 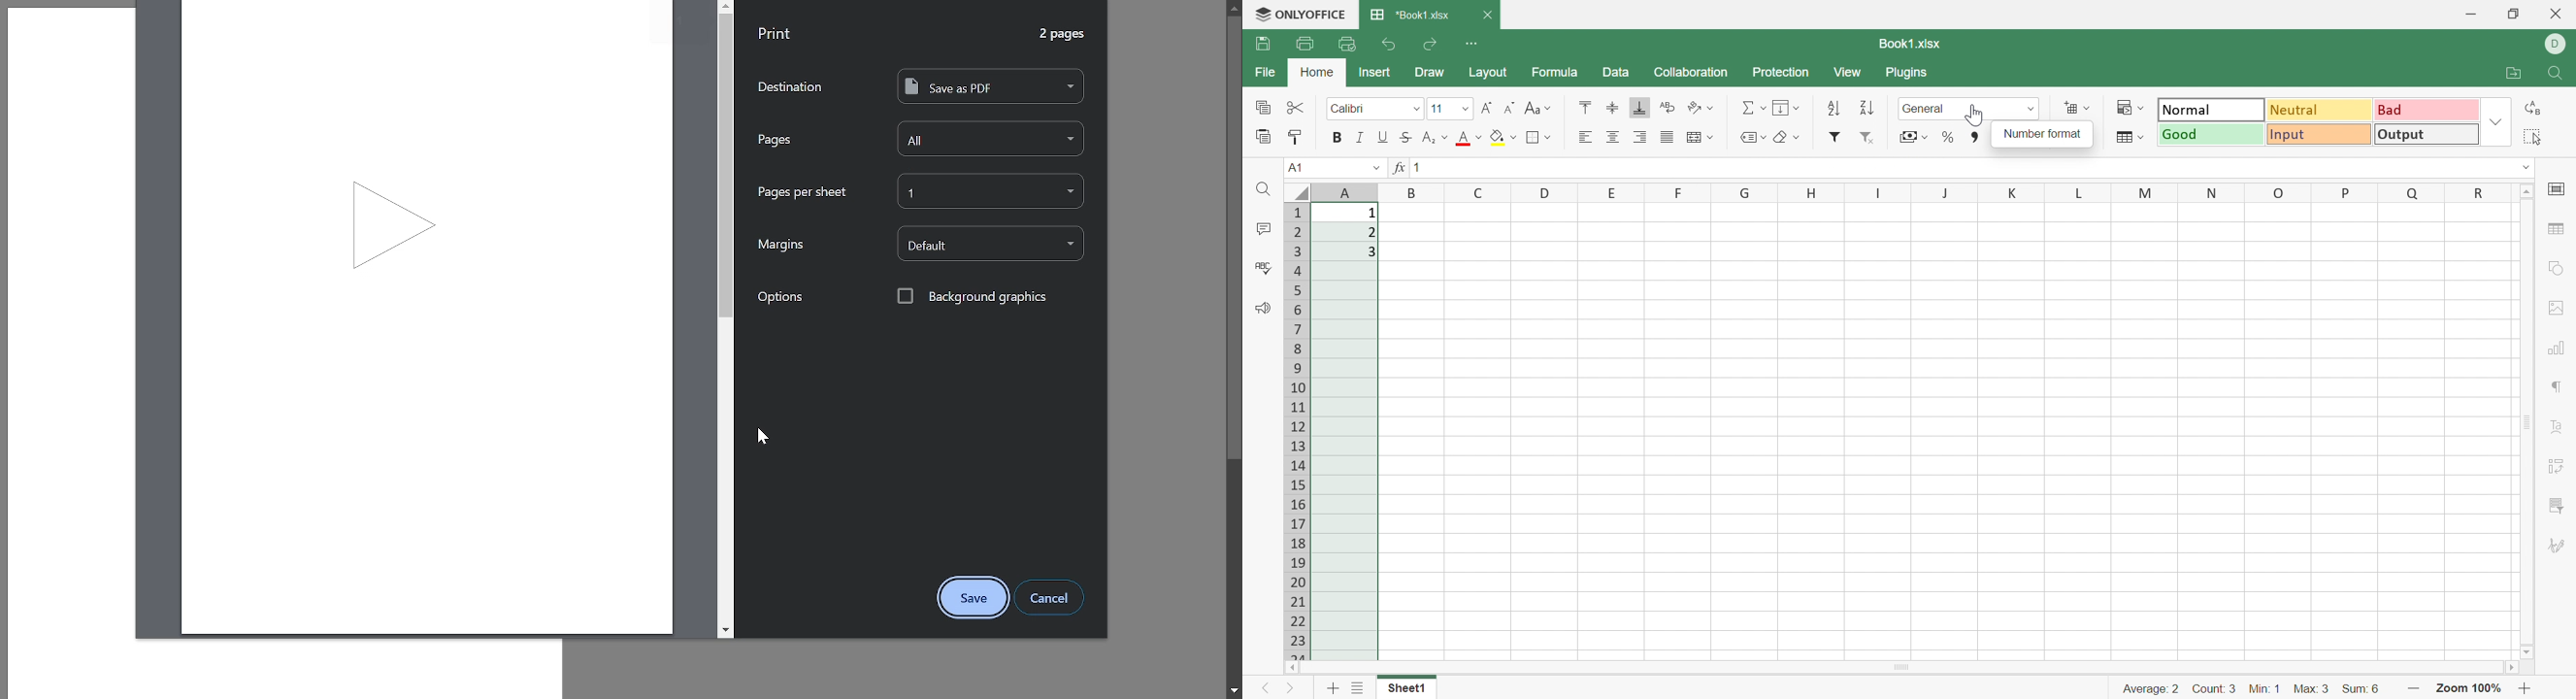 What do you see at coordinates (2212, 109) in the screenshot?
I see `Normal` at bounding box center [2212, 109].